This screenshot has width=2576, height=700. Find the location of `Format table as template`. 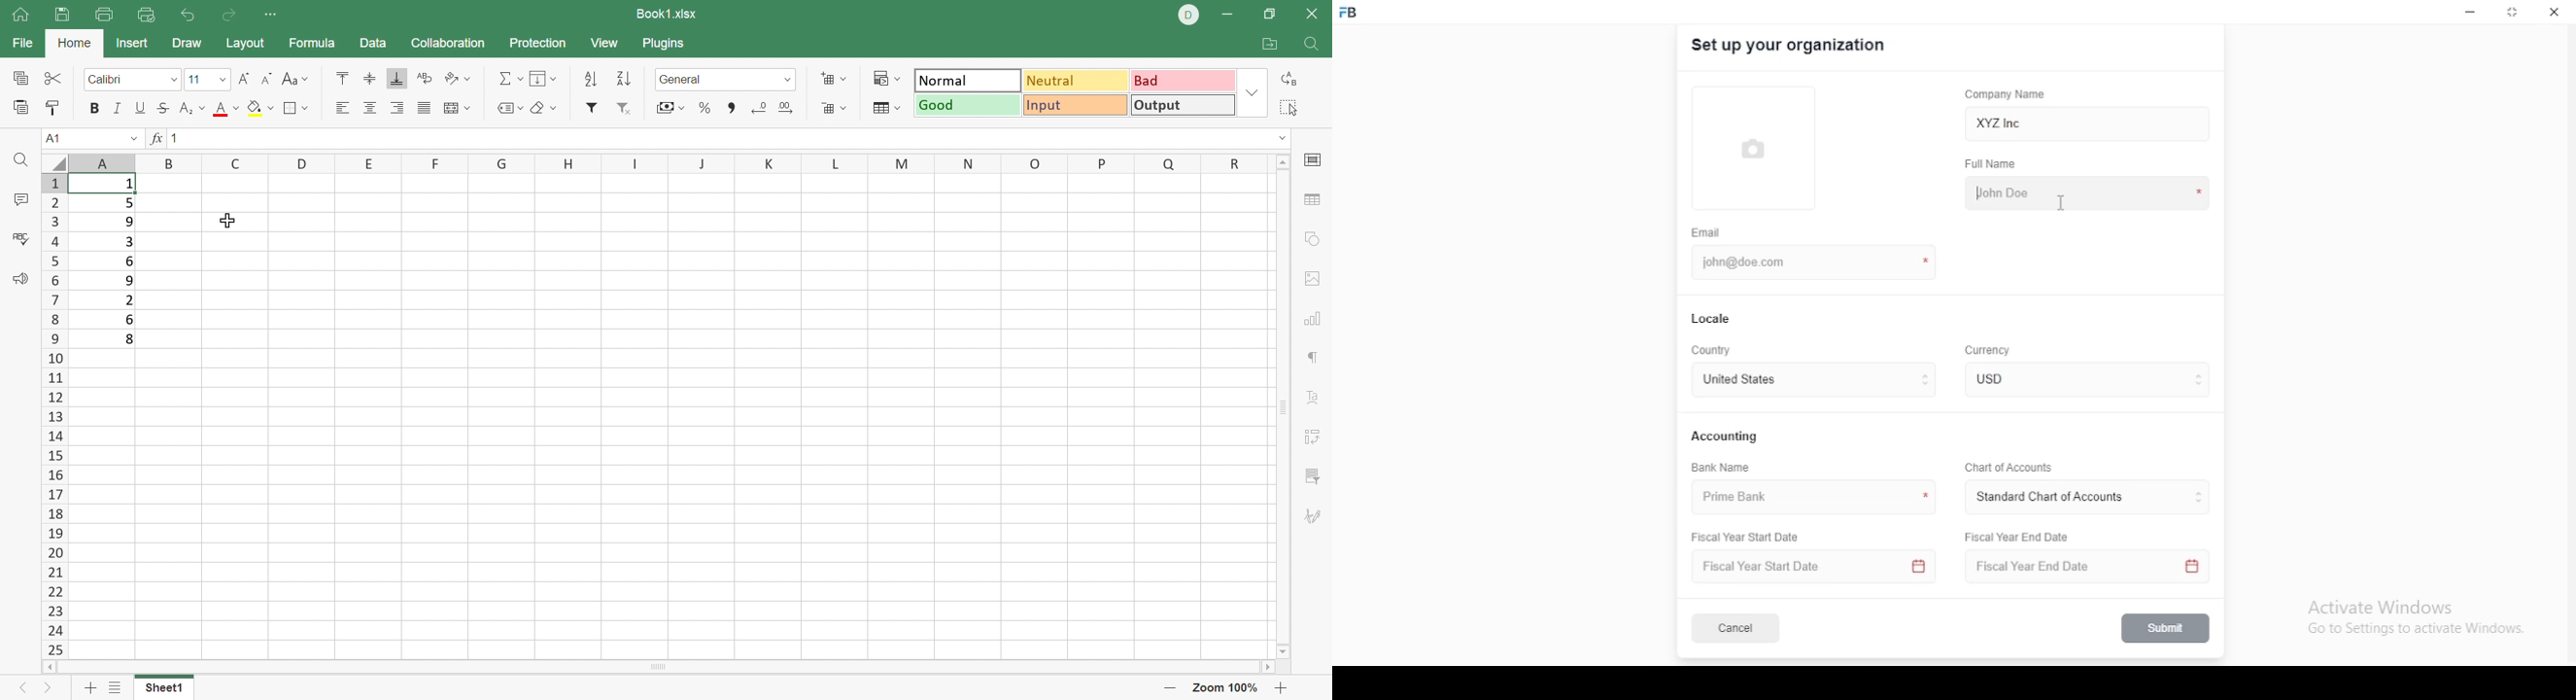

Format table as template is located at coordinates (886, 108).